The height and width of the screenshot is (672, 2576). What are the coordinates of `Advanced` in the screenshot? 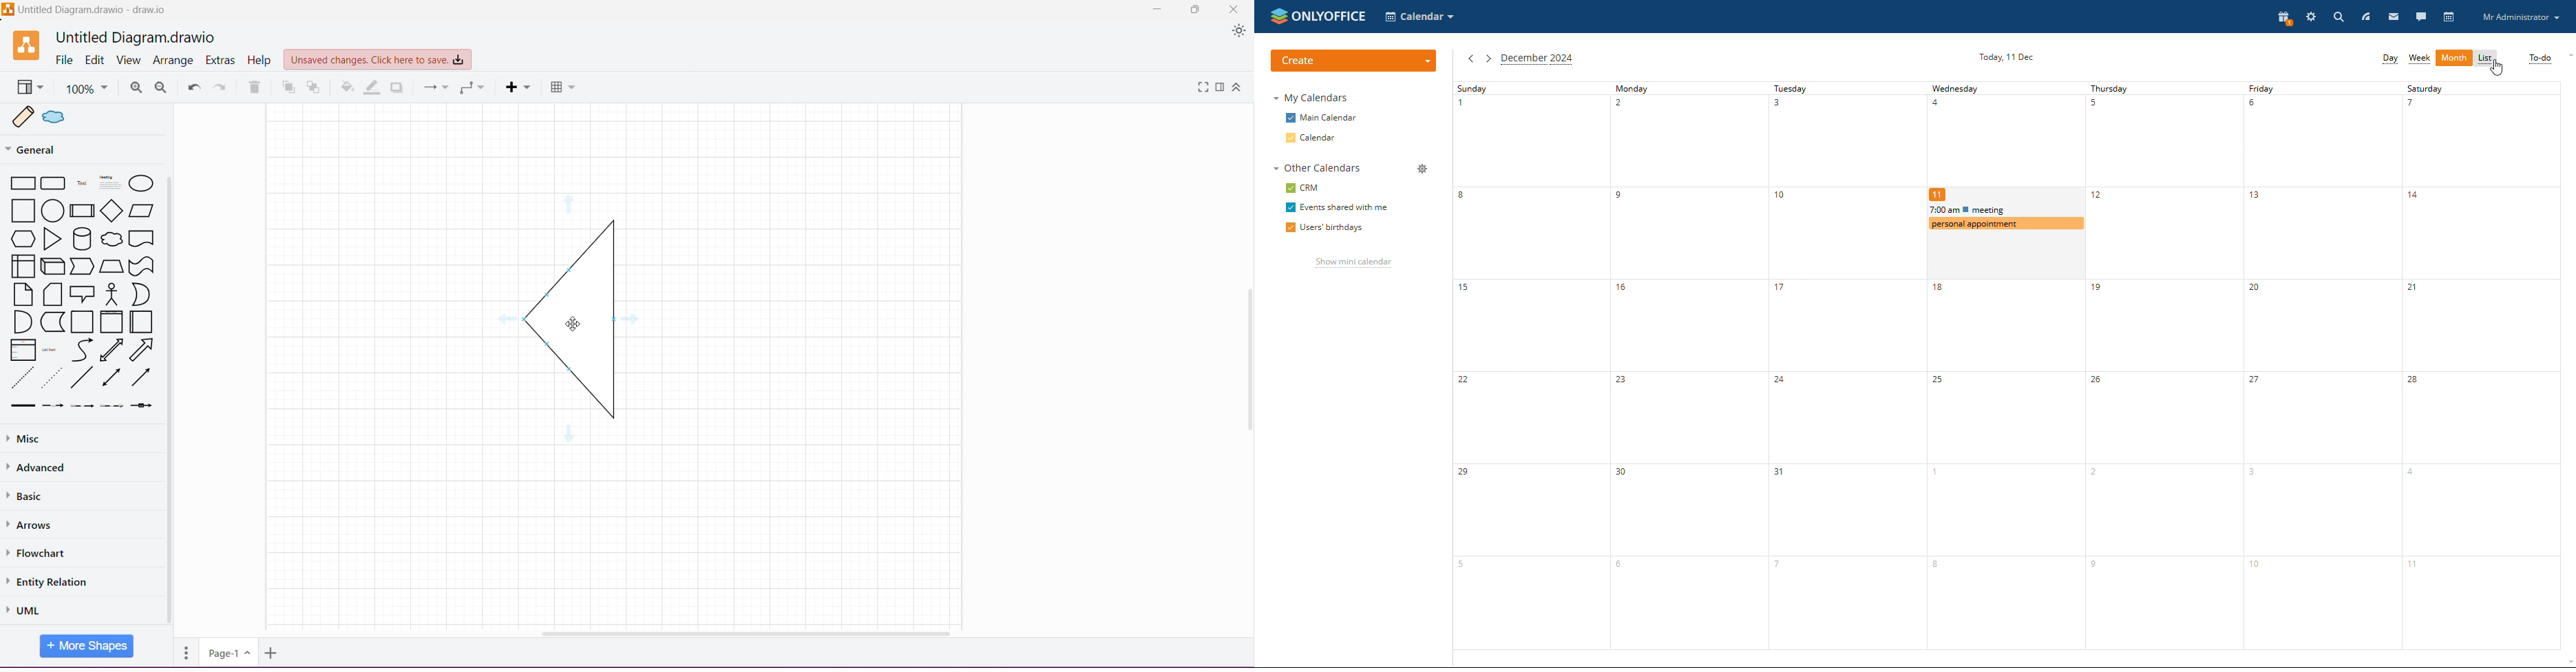 It's located at (40, 469).